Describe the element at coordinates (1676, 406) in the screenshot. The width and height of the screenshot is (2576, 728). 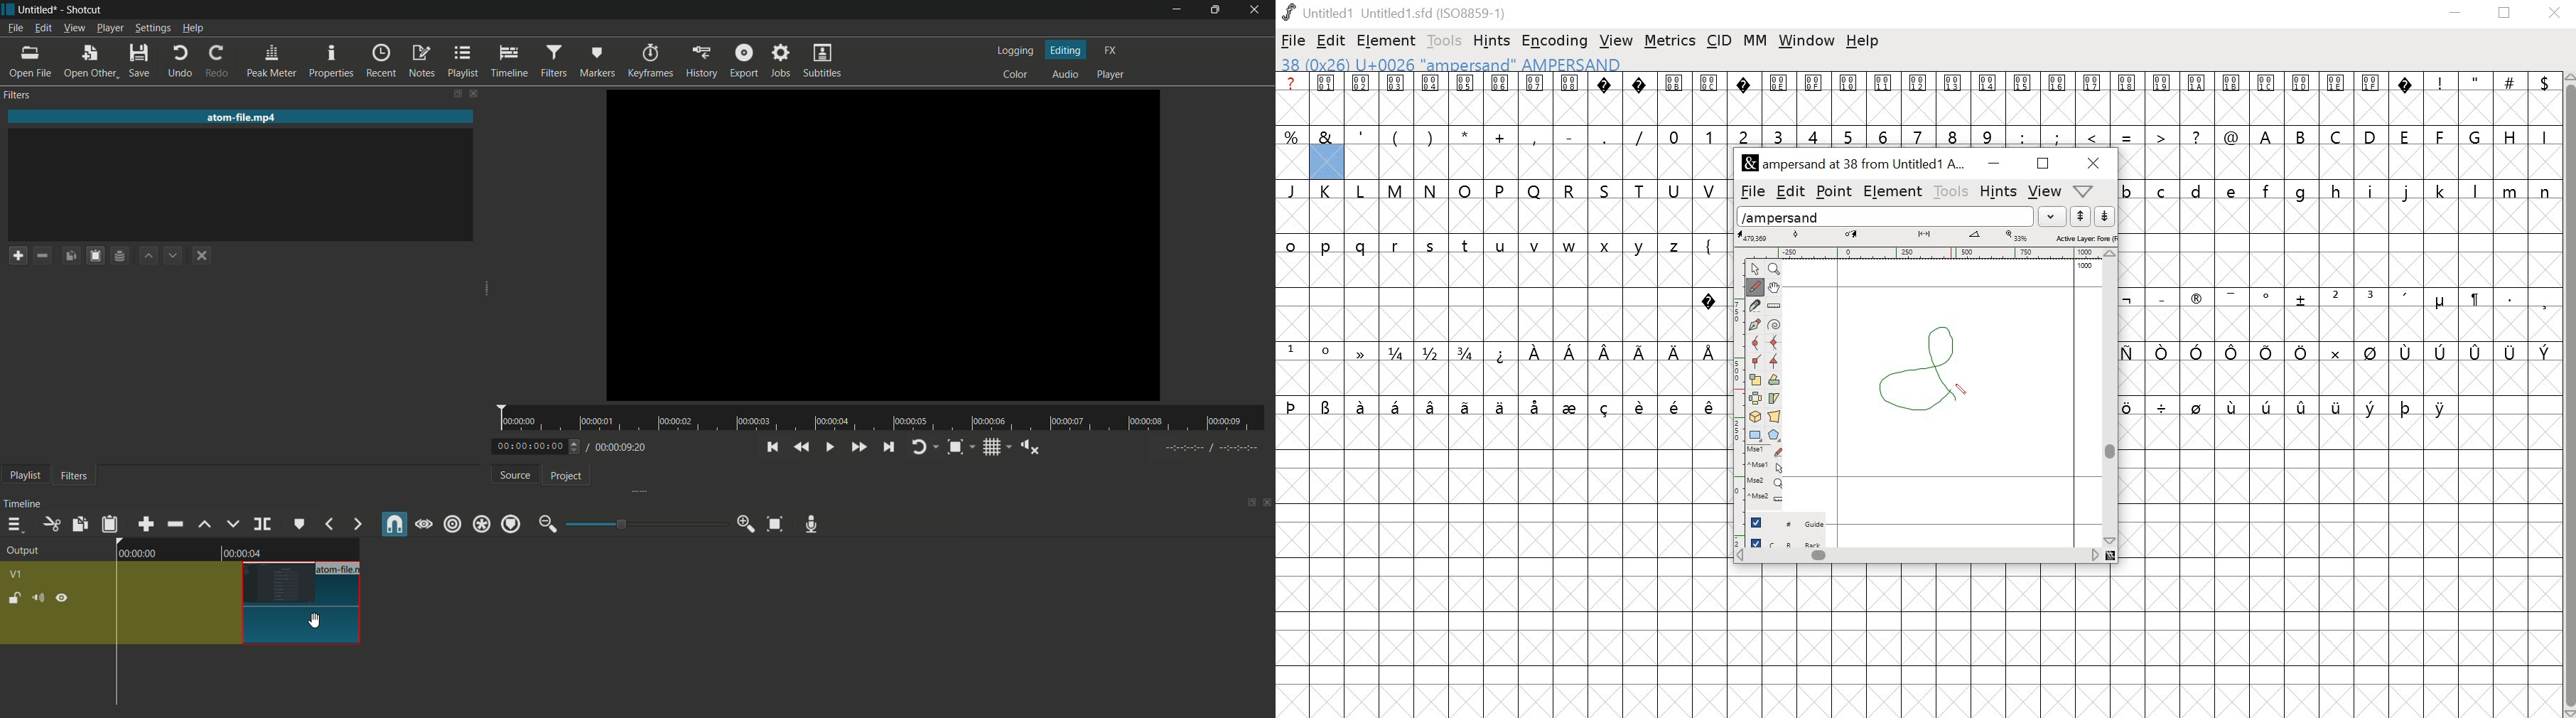
I see `symbol` at that location.